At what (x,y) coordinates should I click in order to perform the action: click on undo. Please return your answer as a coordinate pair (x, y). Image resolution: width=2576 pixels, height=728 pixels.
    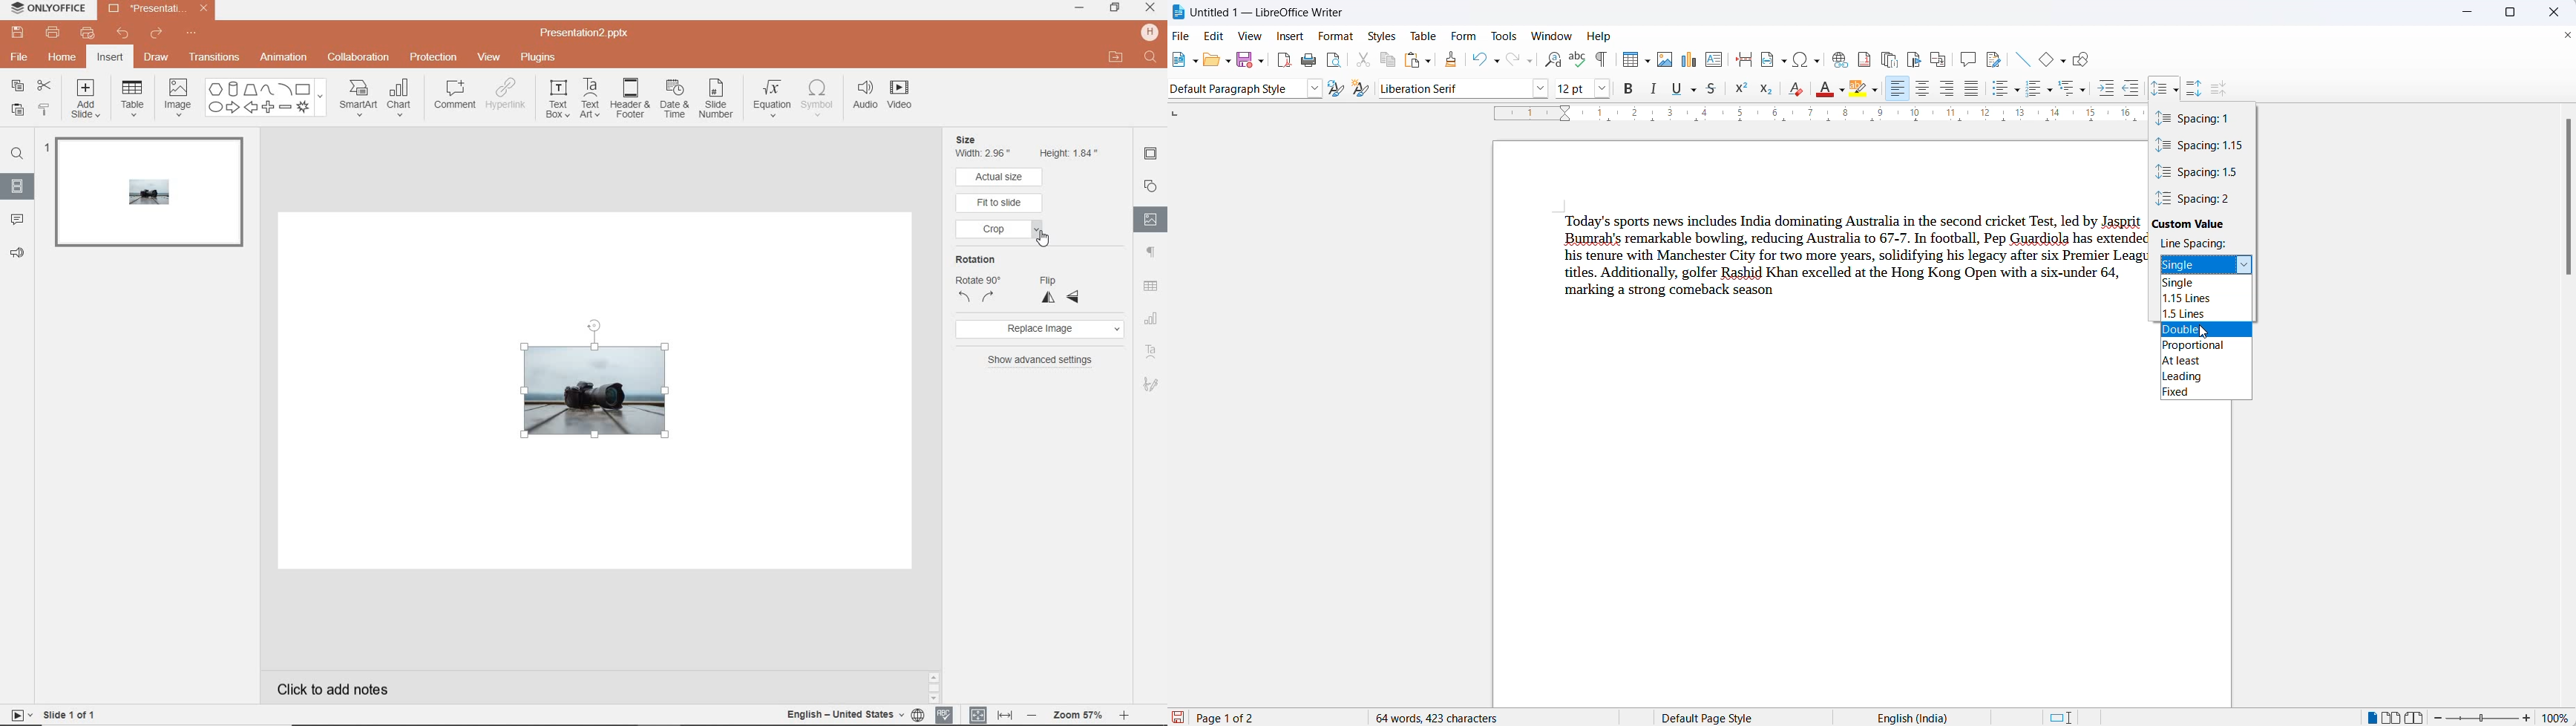
    Looking at the image, I should click on (123, 33).